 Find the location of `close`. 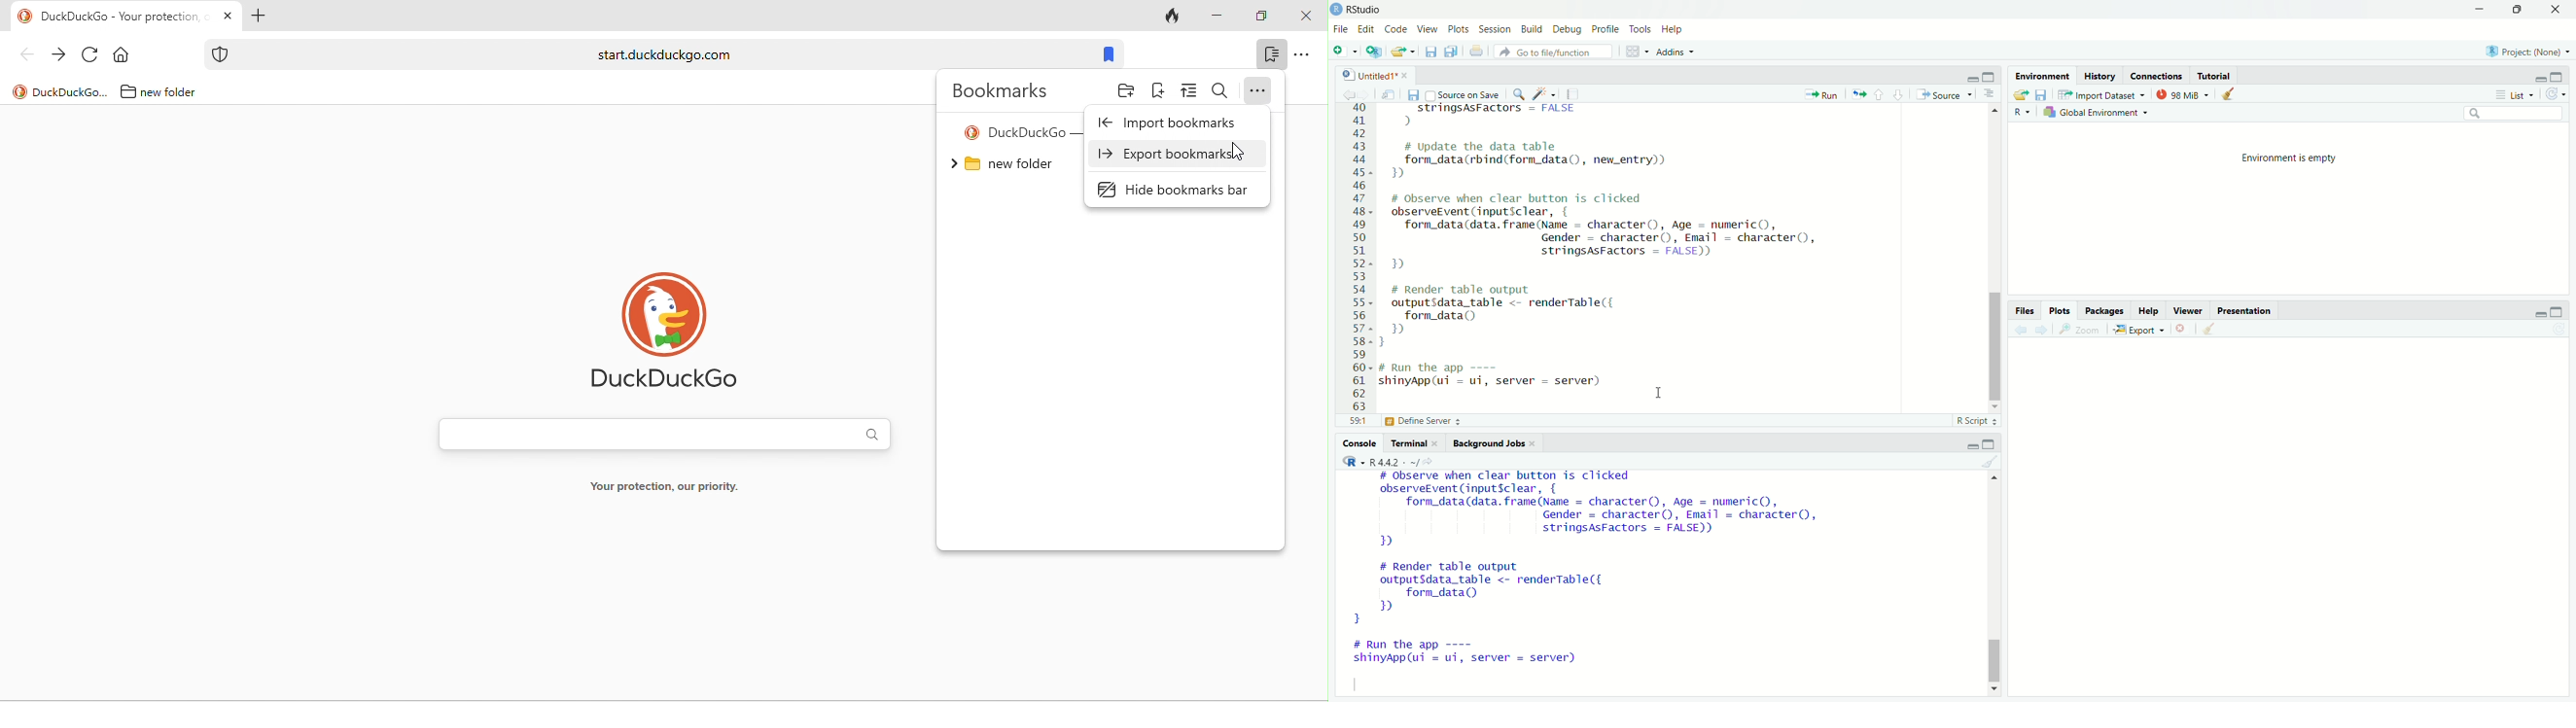

close is located at coordinates (1406, 74).